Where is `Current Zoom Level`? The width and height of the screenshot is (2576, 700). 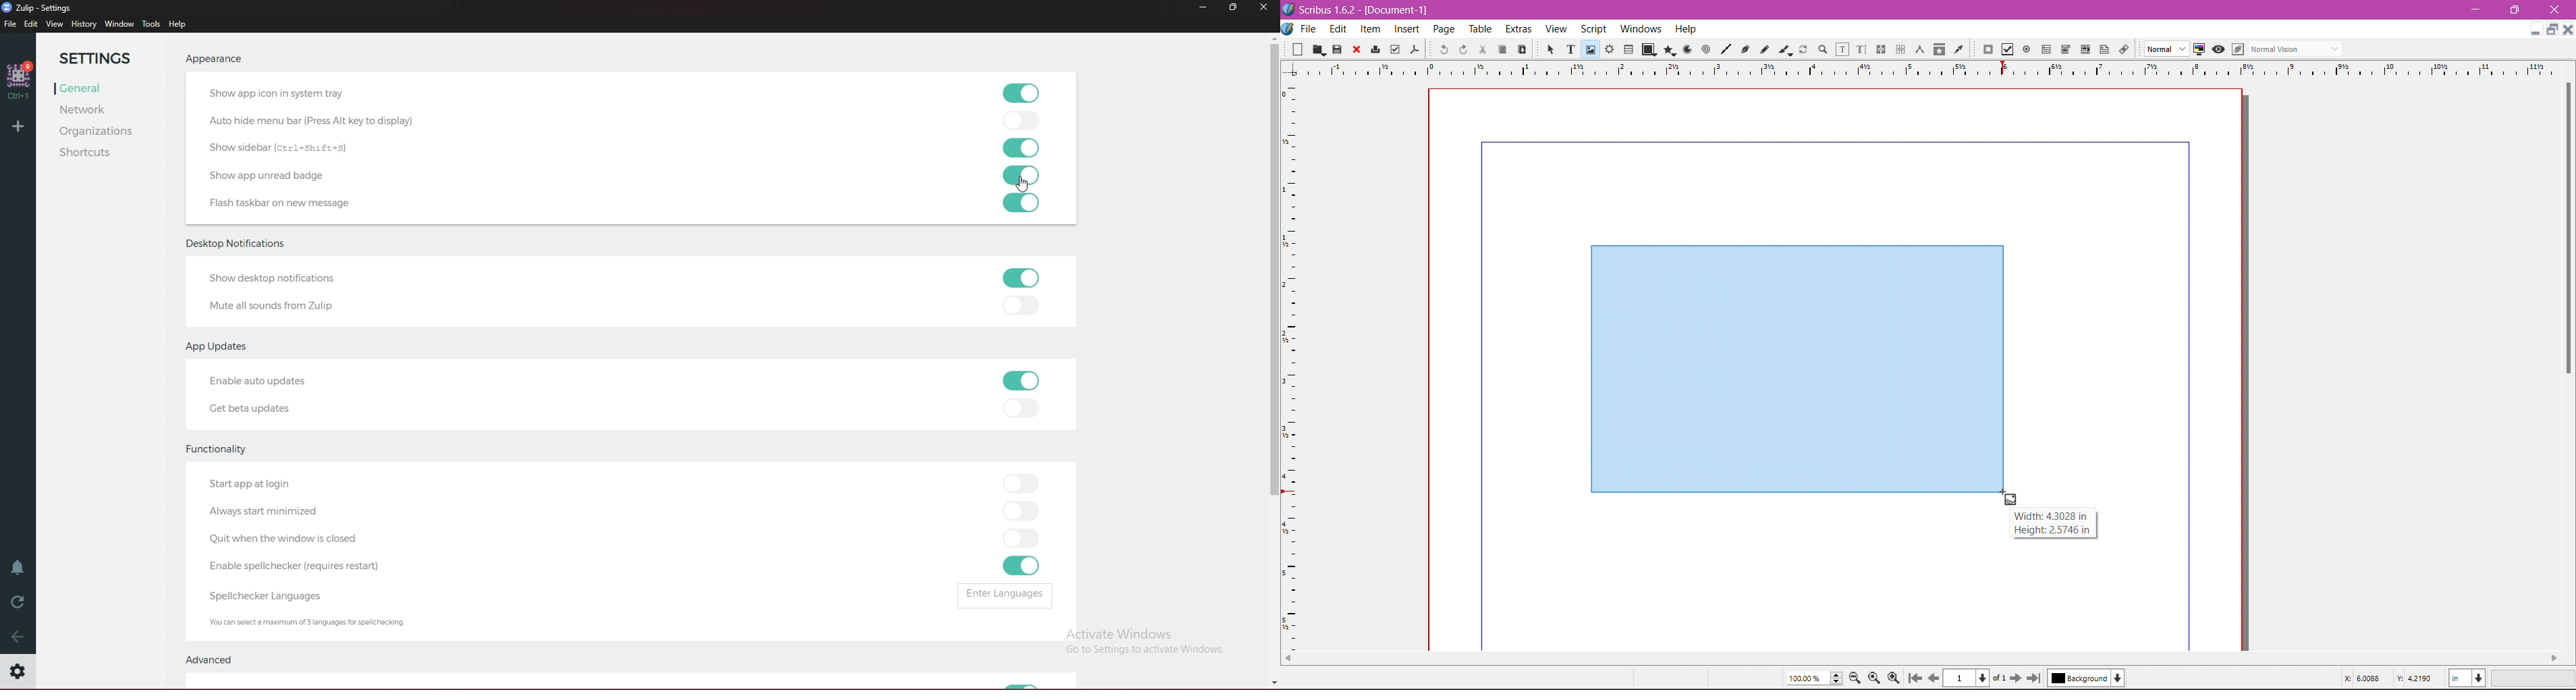 Current Zoom Level is located at coordinates (1815, 678).